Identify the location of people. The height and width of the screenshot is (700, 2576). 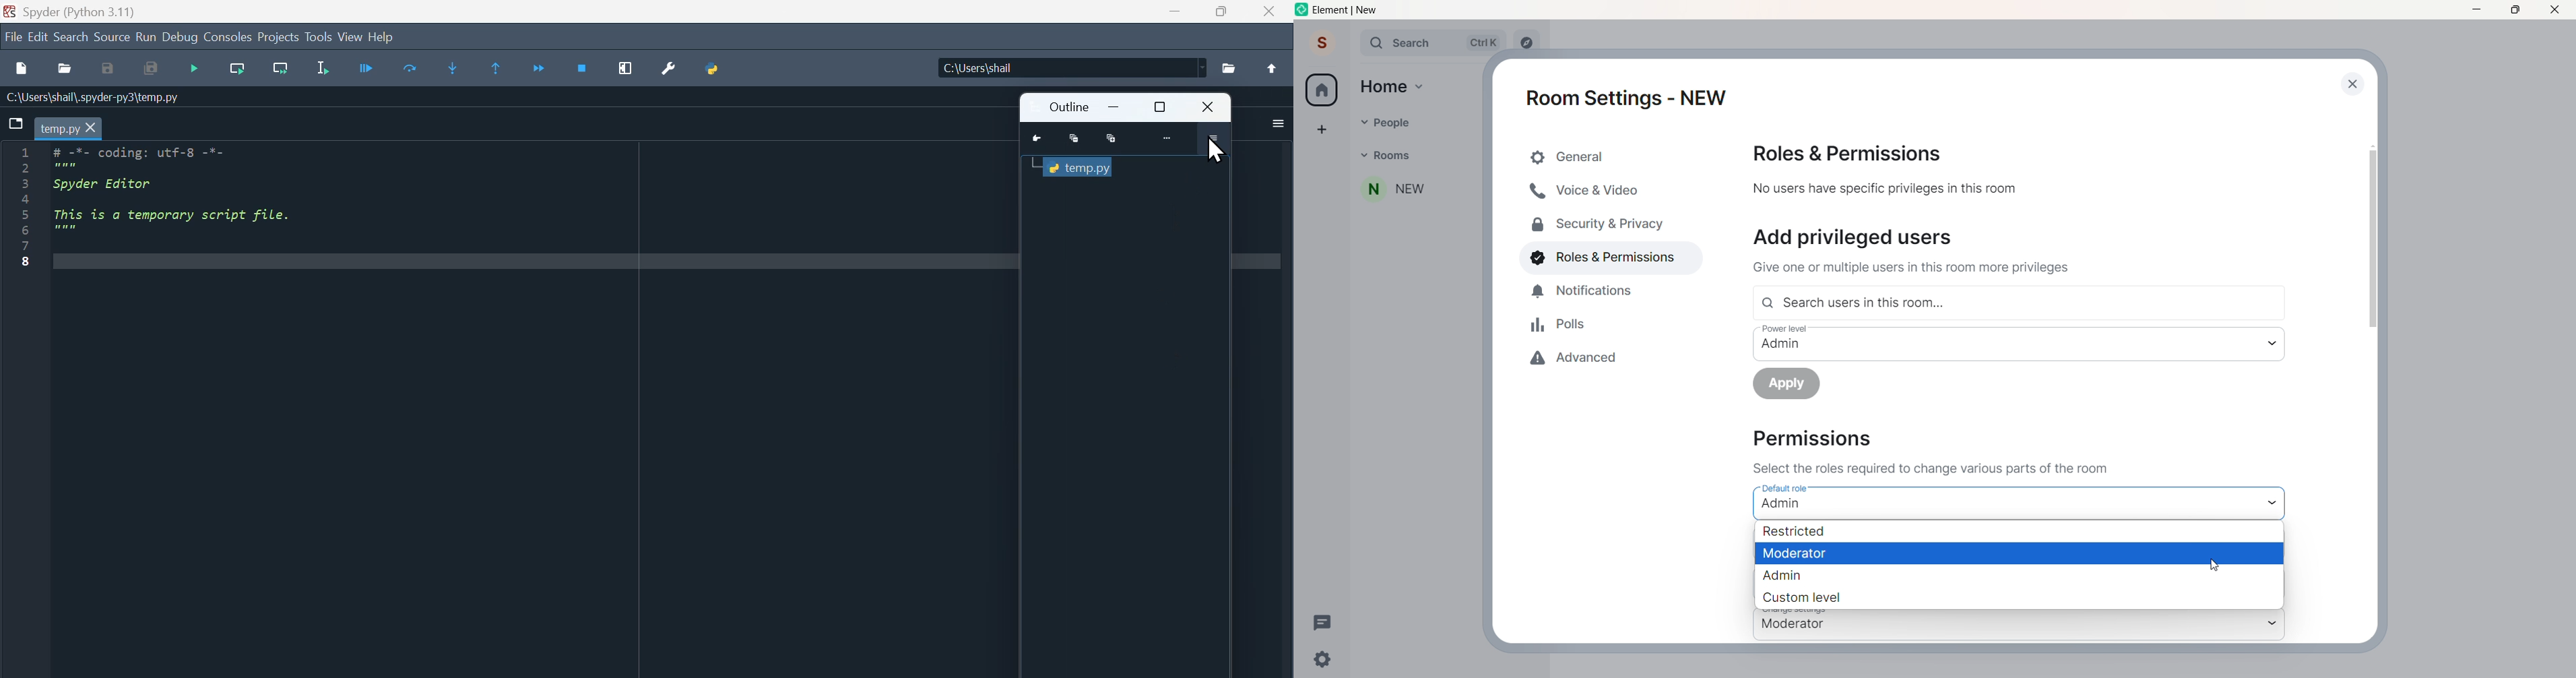
(1383, 122).